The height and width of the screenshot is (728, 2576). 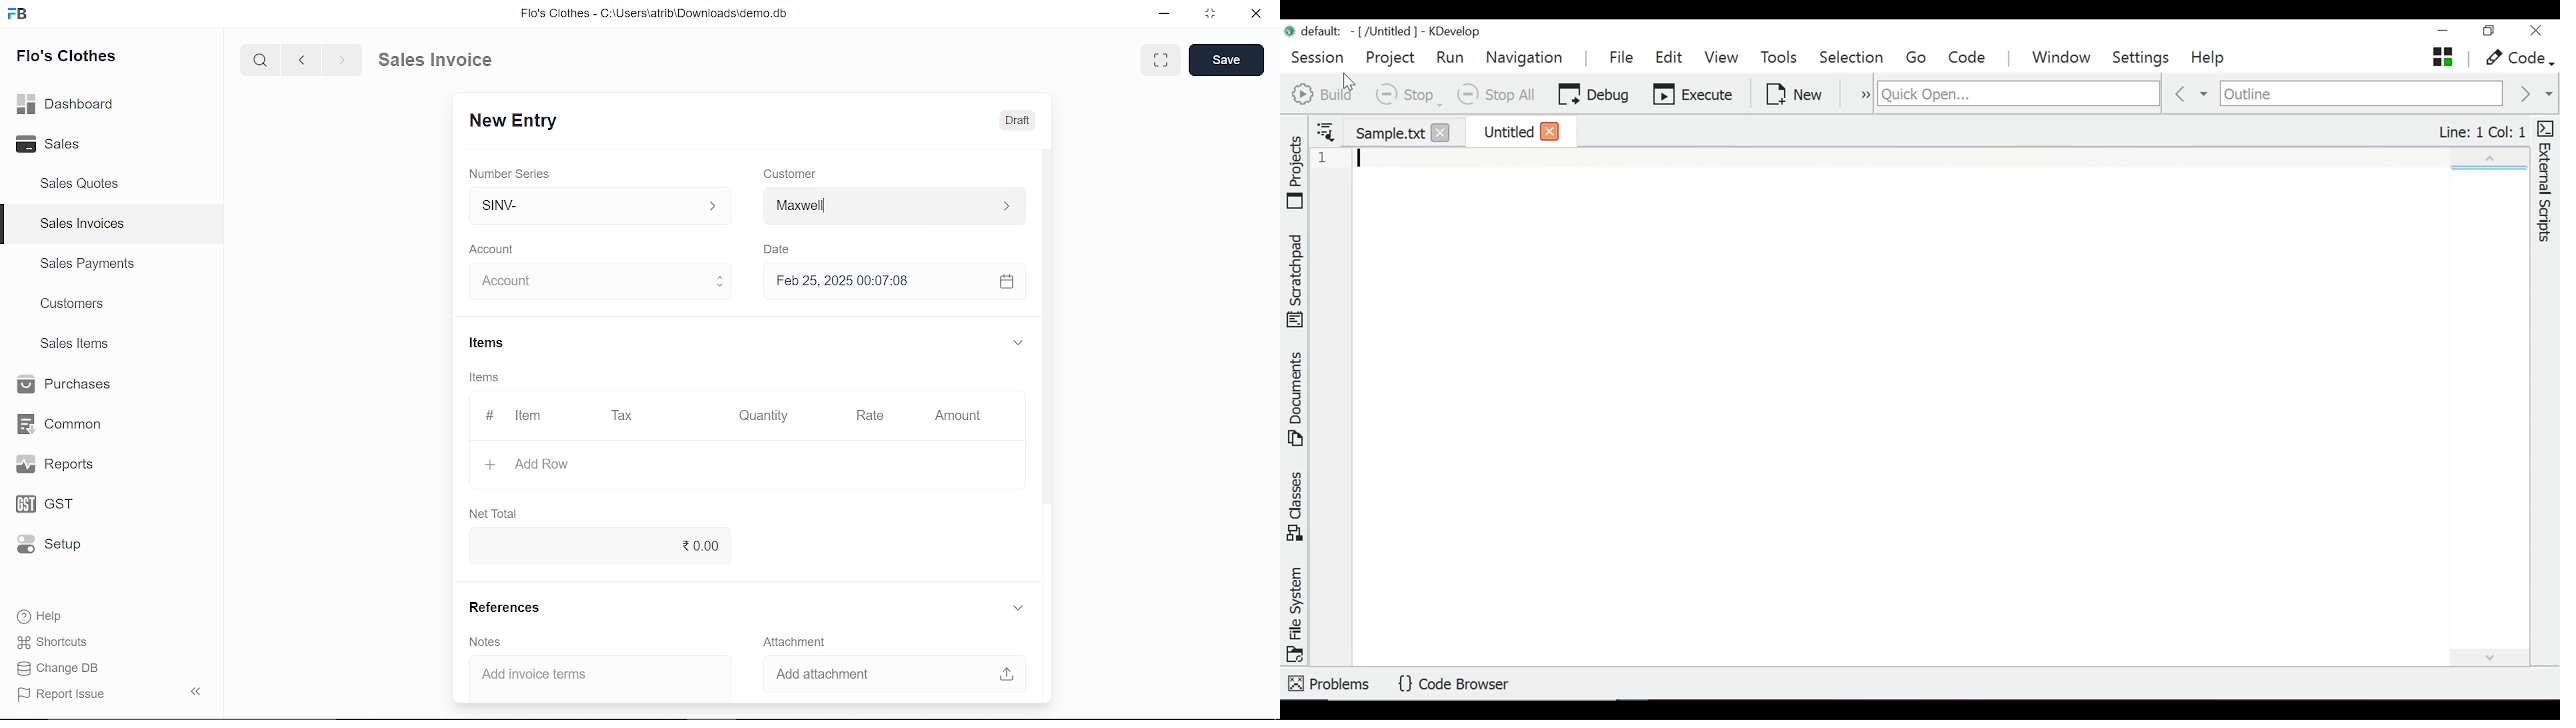 What do you see at coordinates (890, 675) in the screenshot?
I see `Add attachment` at bounding box center [890, 675].